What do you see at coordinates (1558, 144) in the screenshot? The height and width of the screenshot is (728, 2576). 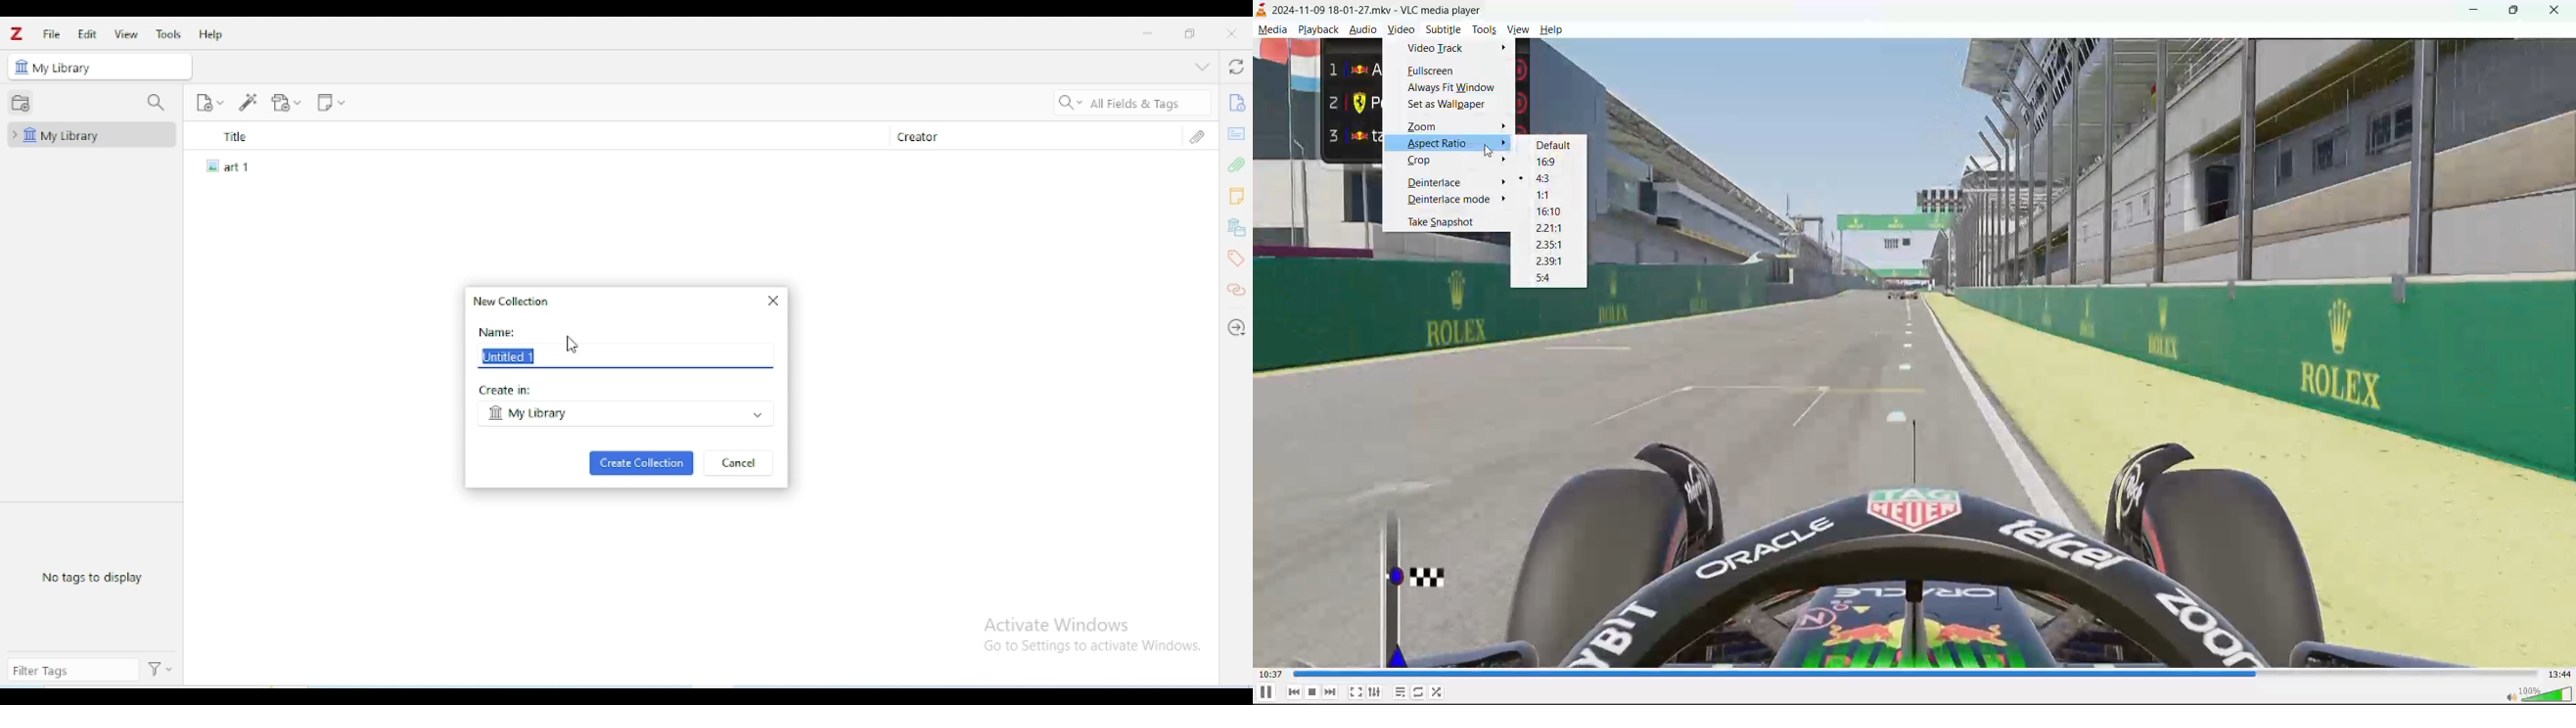 I see `default` at bounding box center [1558, 144].